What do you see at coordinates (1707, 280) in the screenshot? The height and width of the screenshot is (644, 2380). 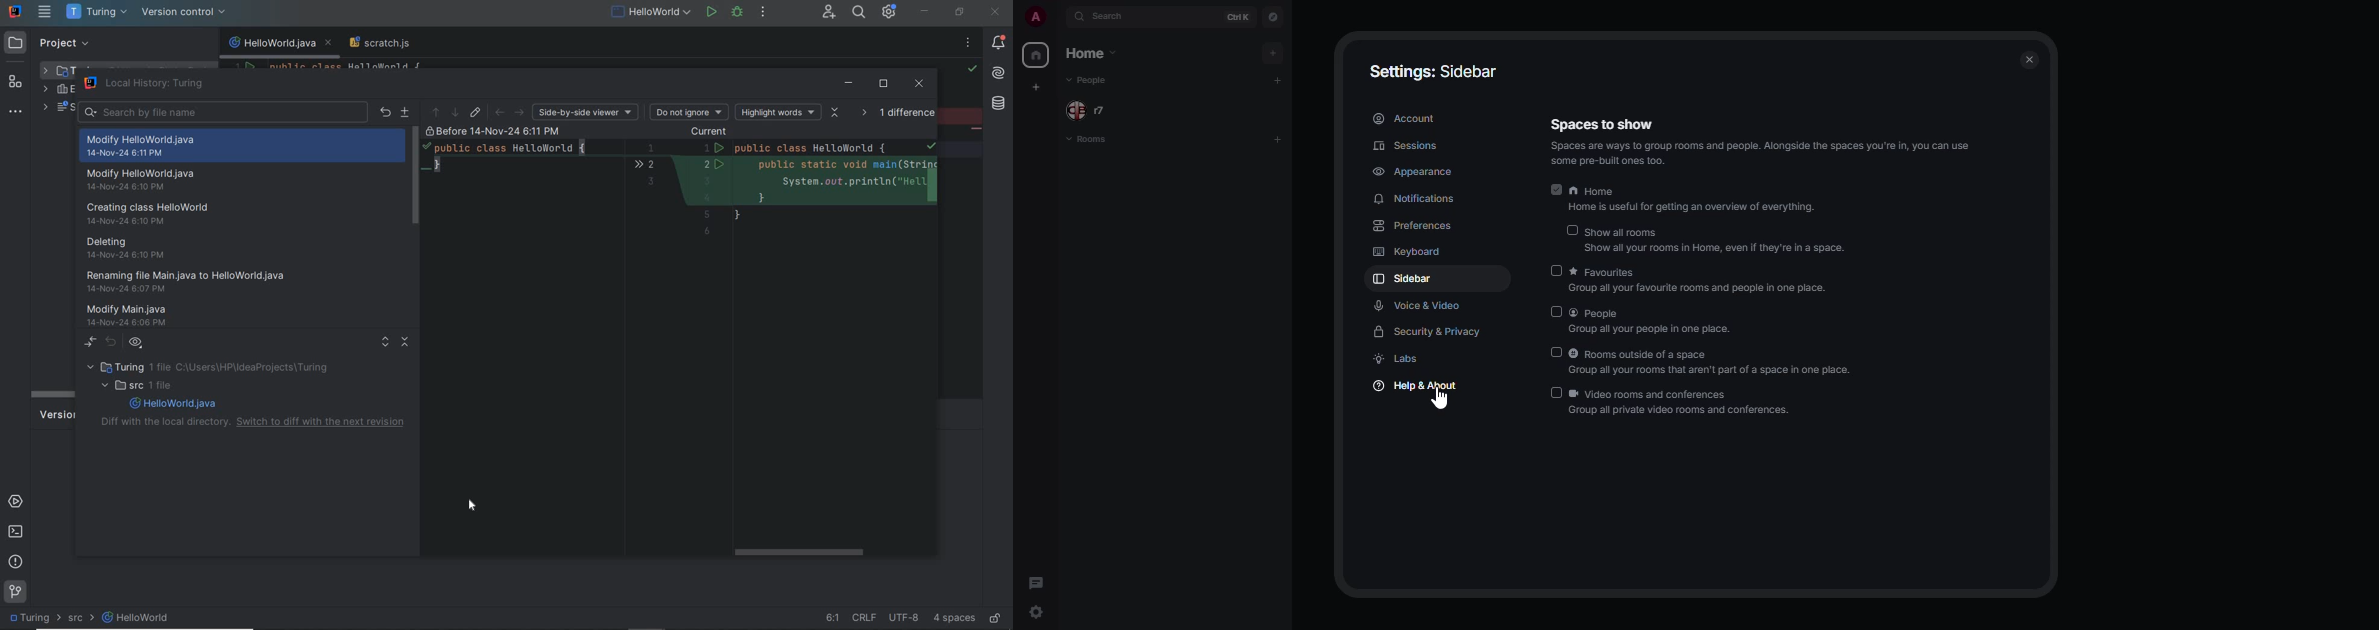 I see `favorites group all your favorite rooms and people in one place` at bounding box center [1707, 280].